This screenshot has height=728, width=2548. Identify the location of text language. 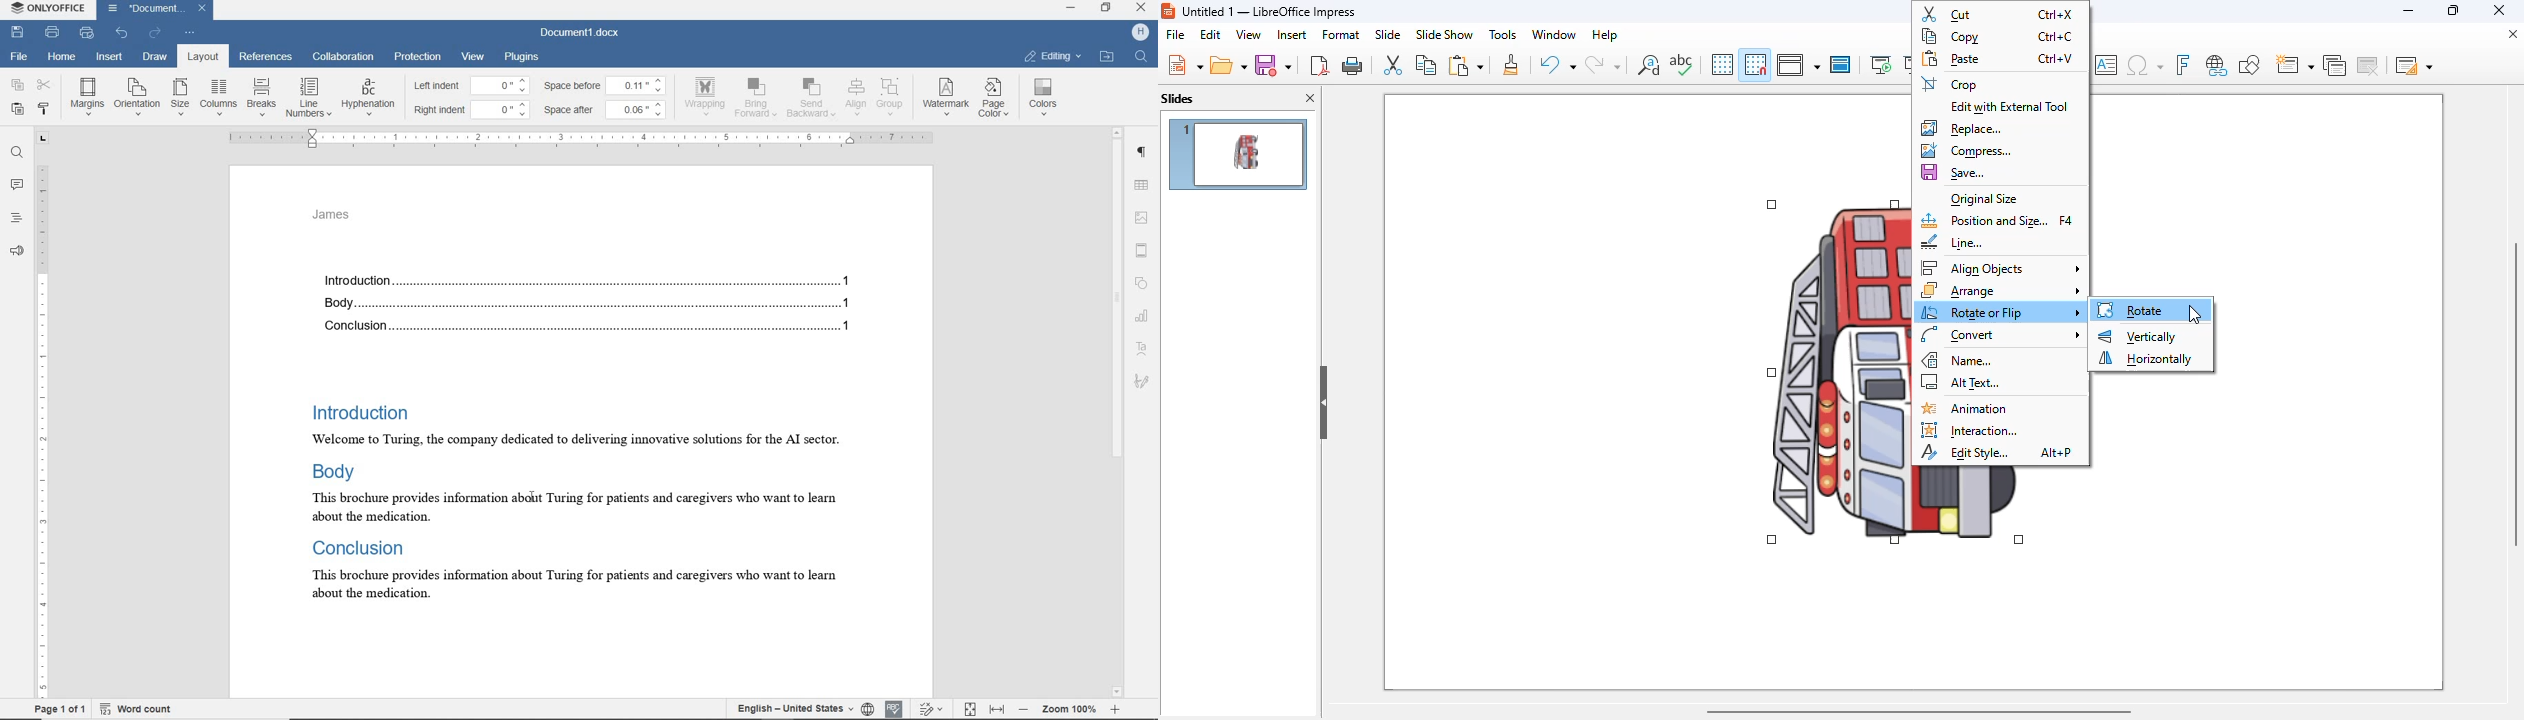
(791, 708).